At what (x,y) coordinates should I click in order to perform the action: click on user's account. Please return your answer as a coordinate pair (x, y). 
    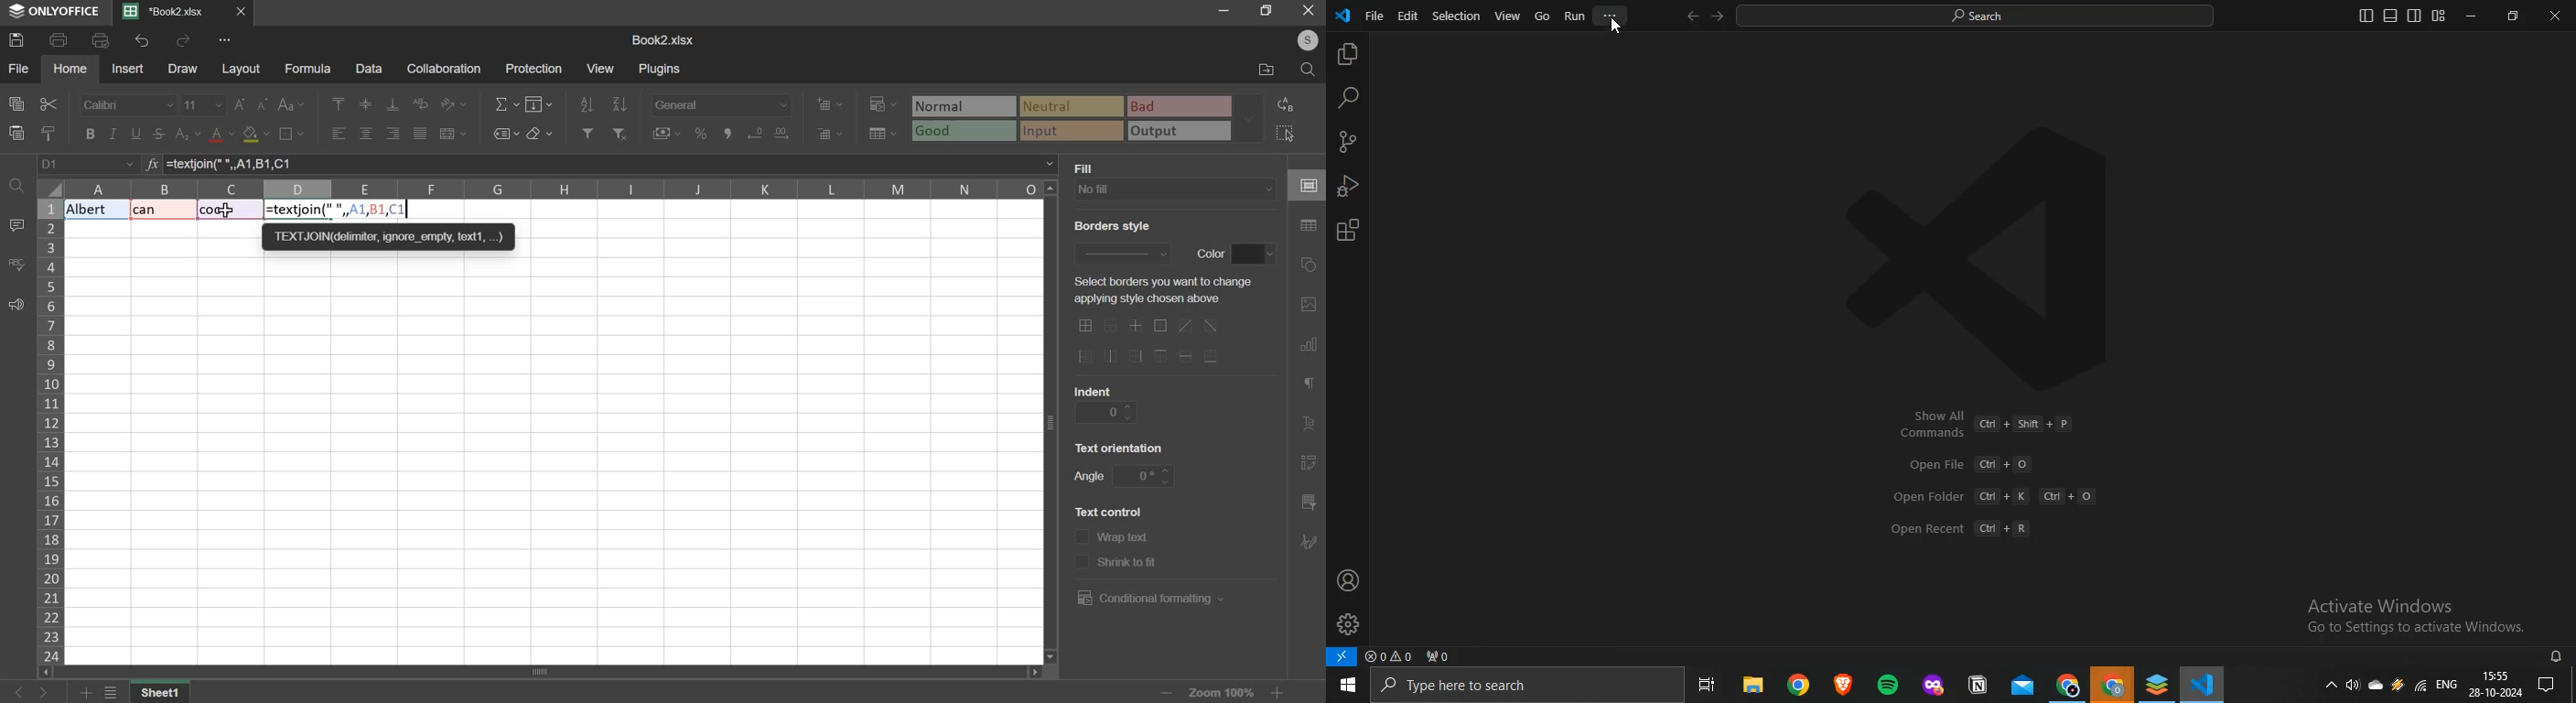
    Looking at the image, I should click on (1300, 39).